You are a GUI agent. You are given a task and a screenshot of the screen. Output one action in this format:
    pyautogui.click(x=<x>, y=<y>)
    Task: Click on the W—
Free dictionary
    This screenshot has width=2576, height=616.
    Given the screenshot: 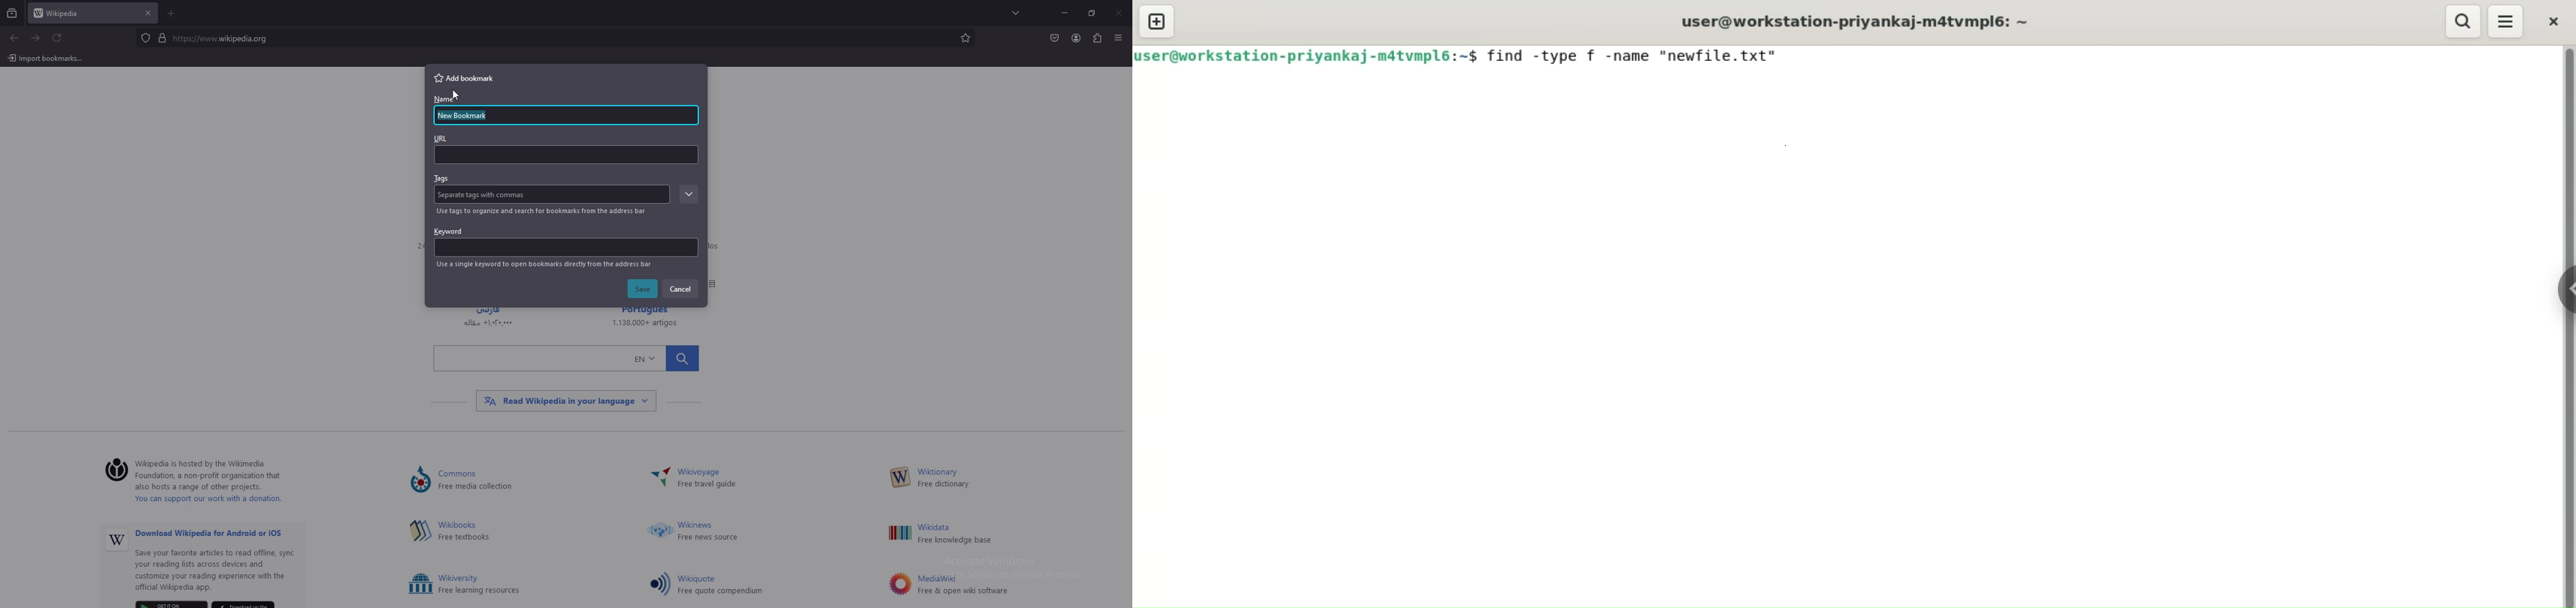 What is the action you would take?
    pyautogui.click(x=943, y=479)
    